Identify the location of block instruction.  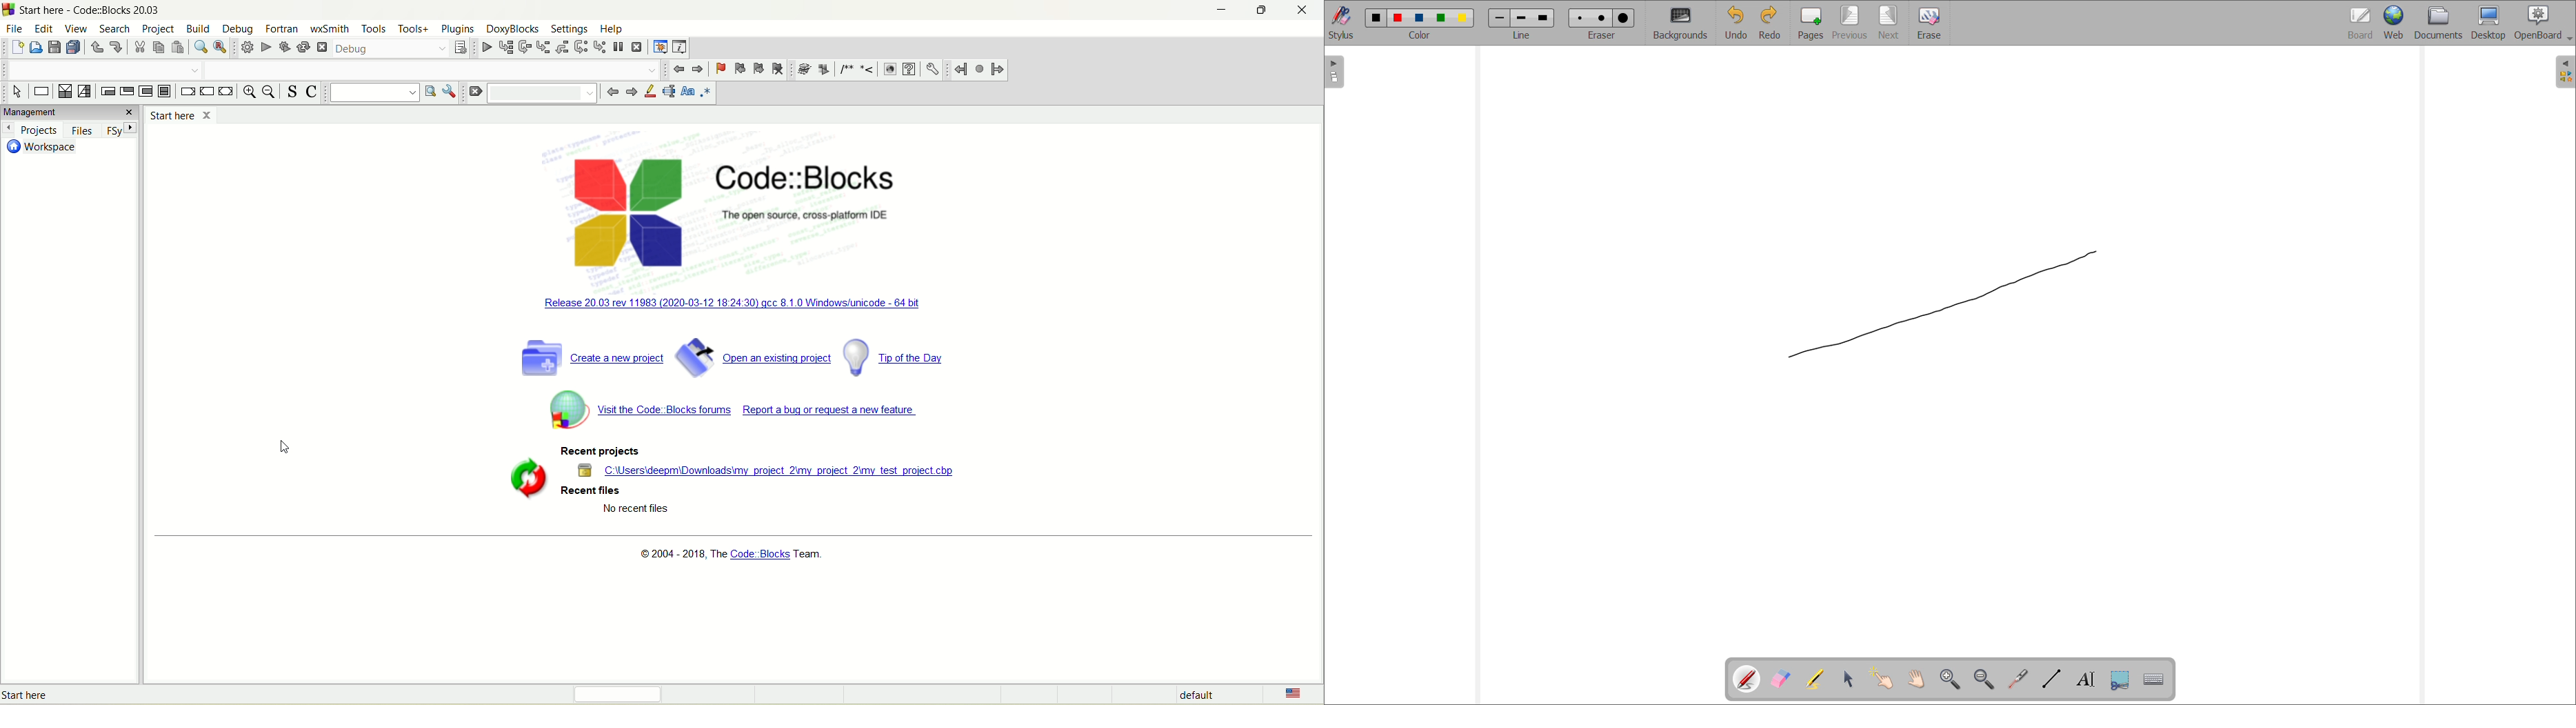
(164, 91).